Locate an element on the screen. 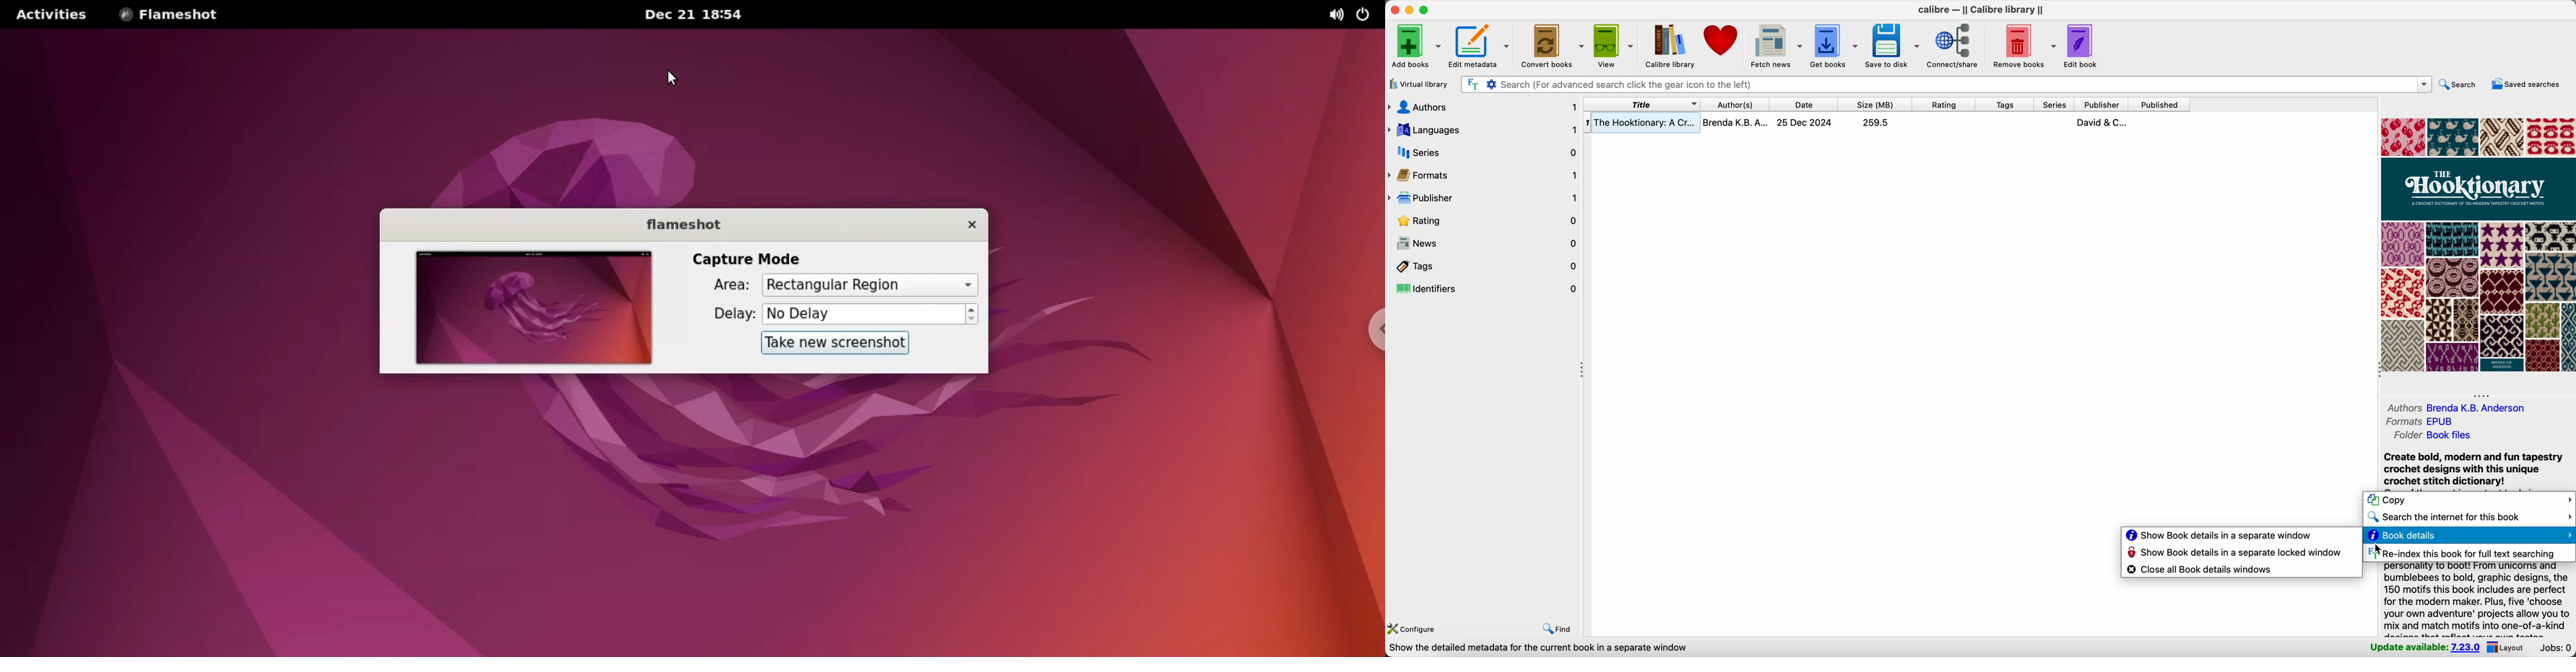 The height and width of the screenshot is (672, 2576). book is located at coordinates (1887, 124).